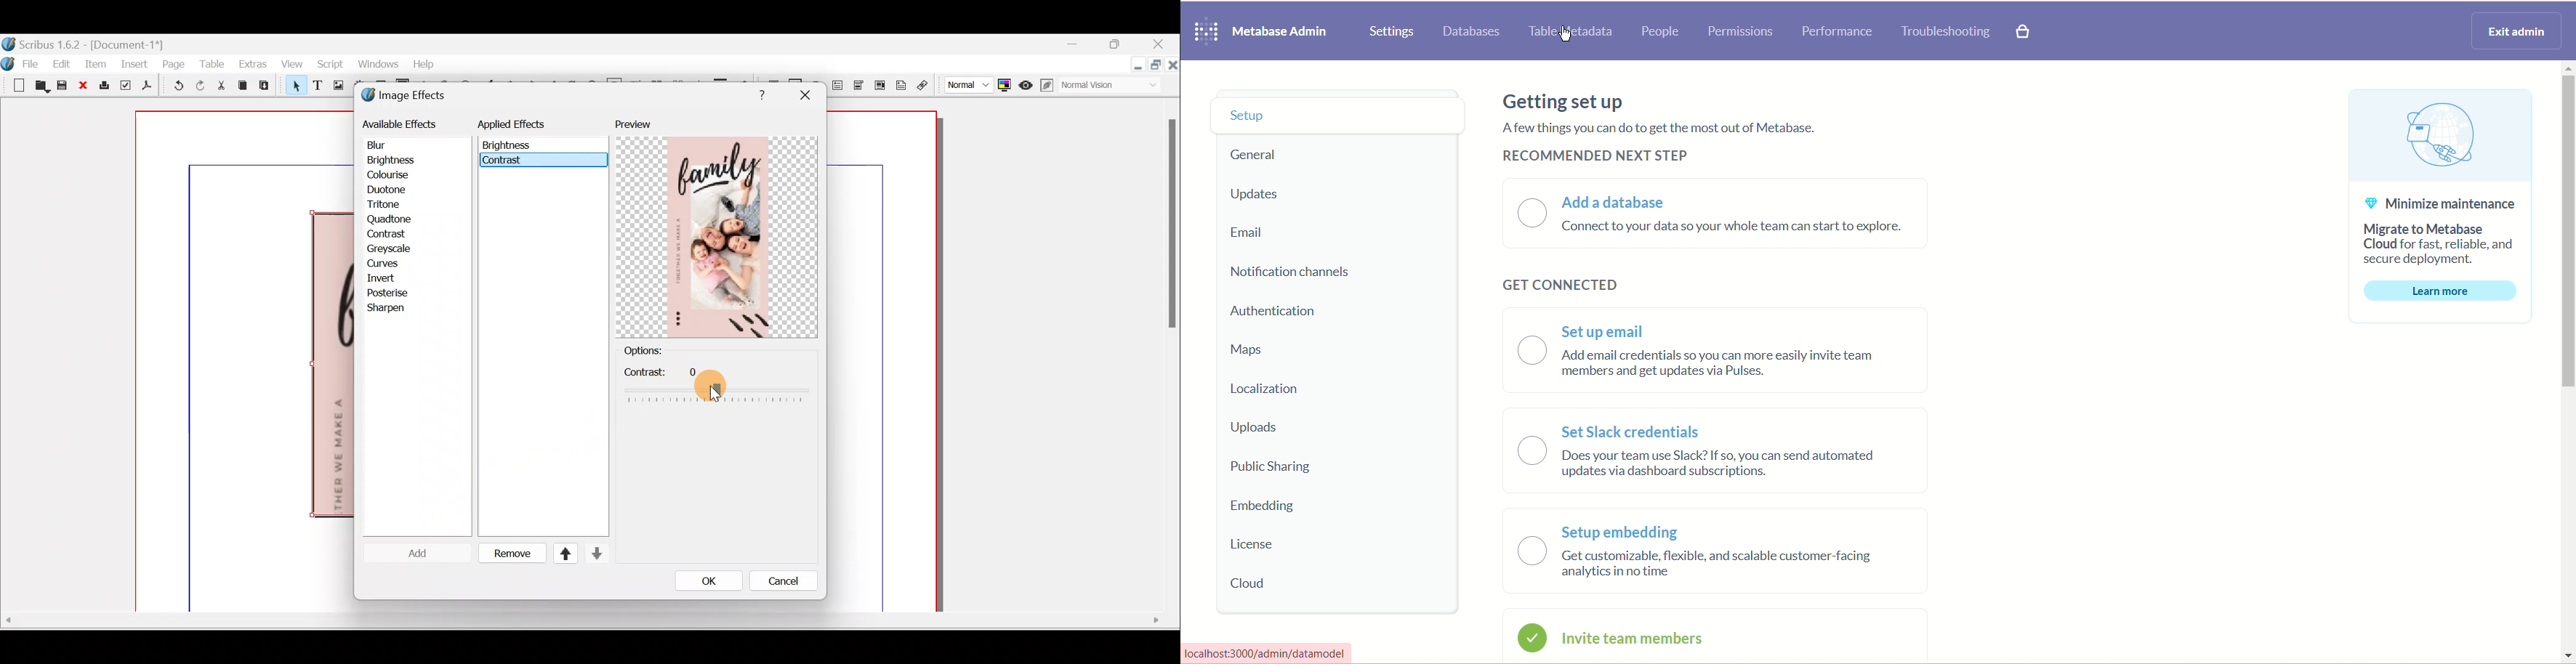  What do you see at coordinates (96, 63) in the screenshot?
I see `Item` at bounding box center [96, 63].